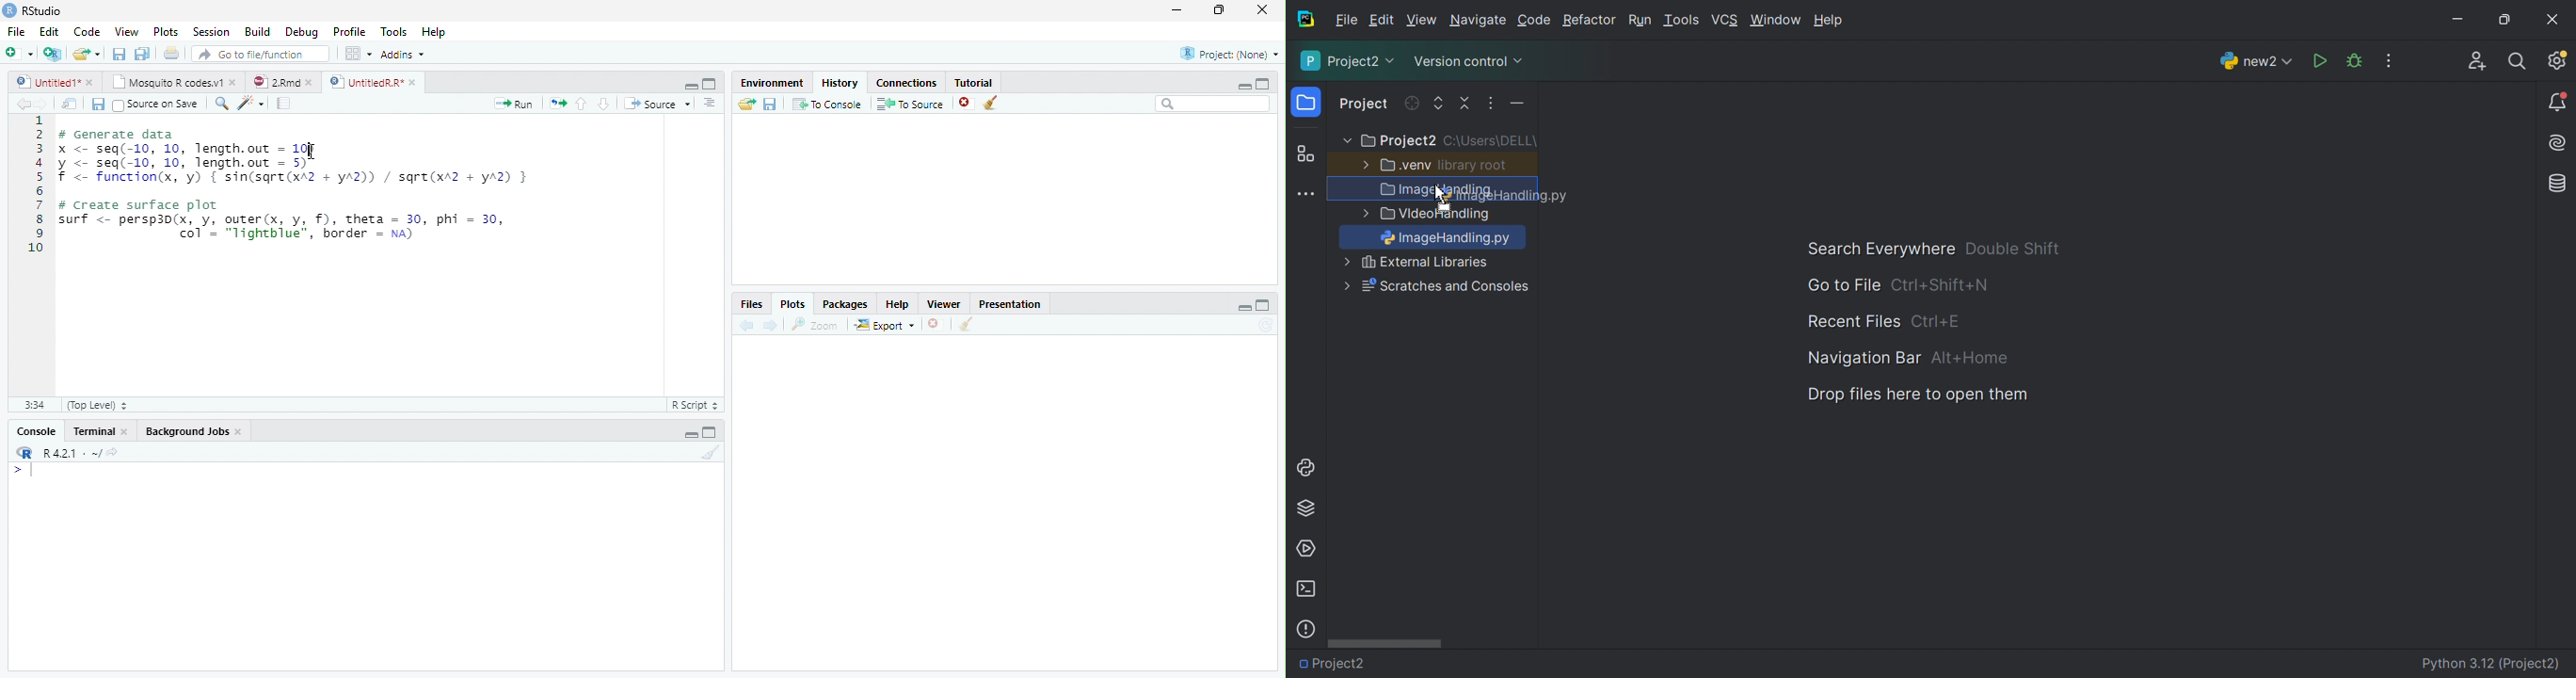  Describe the element at coordinates (1264, 305) in the screenshot. I see `maximize` at that location.